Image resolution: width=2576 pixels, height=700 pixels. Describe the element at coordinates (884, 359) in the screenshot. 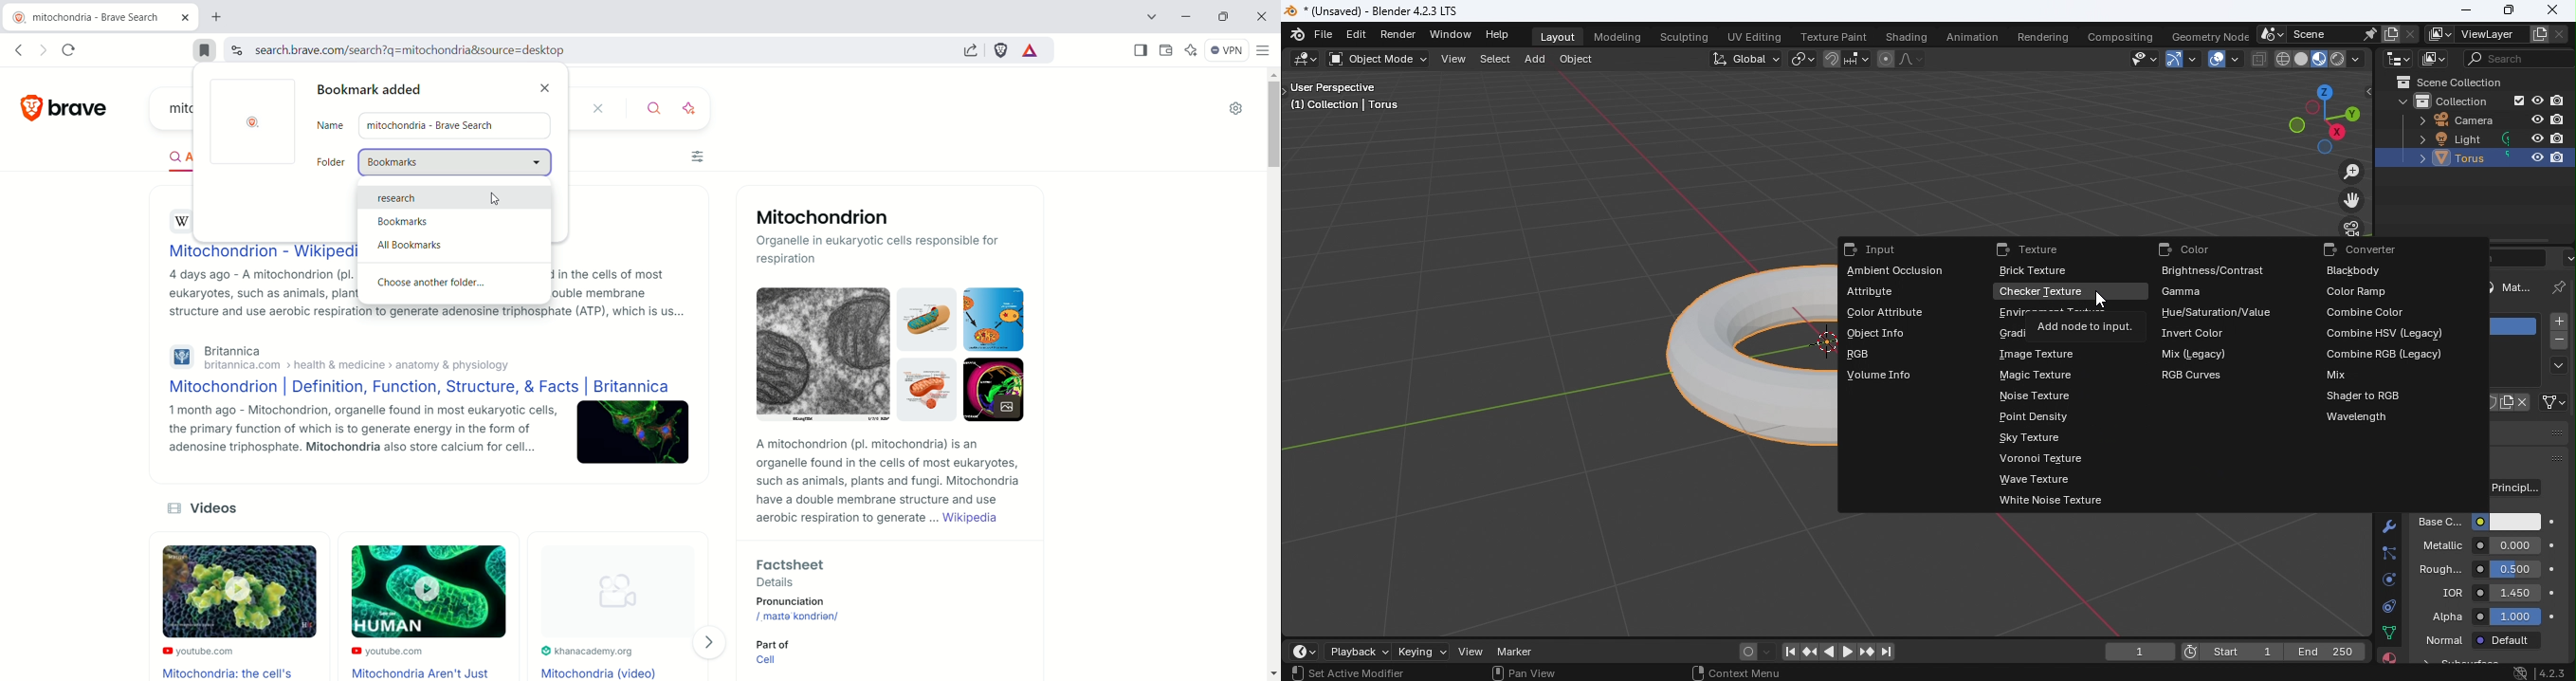

I see `Mitochondrion images` at that location.